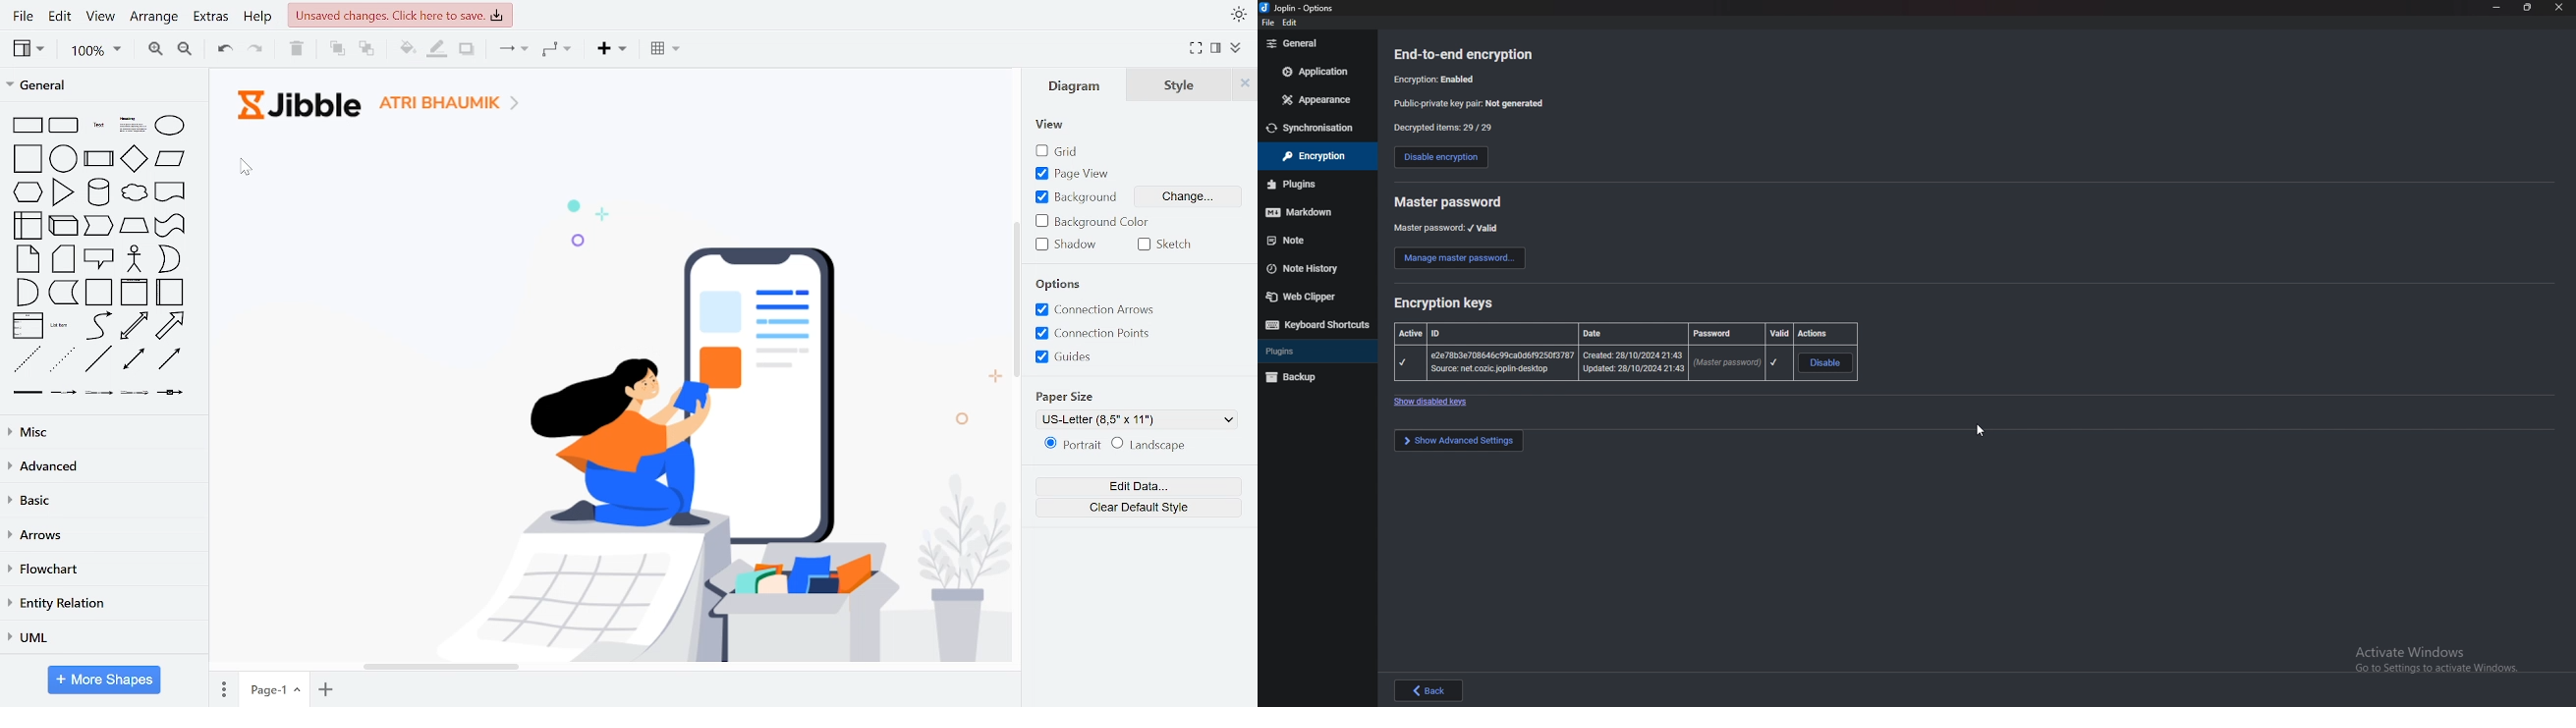  I want to click on waypoints, so click(554, 49).